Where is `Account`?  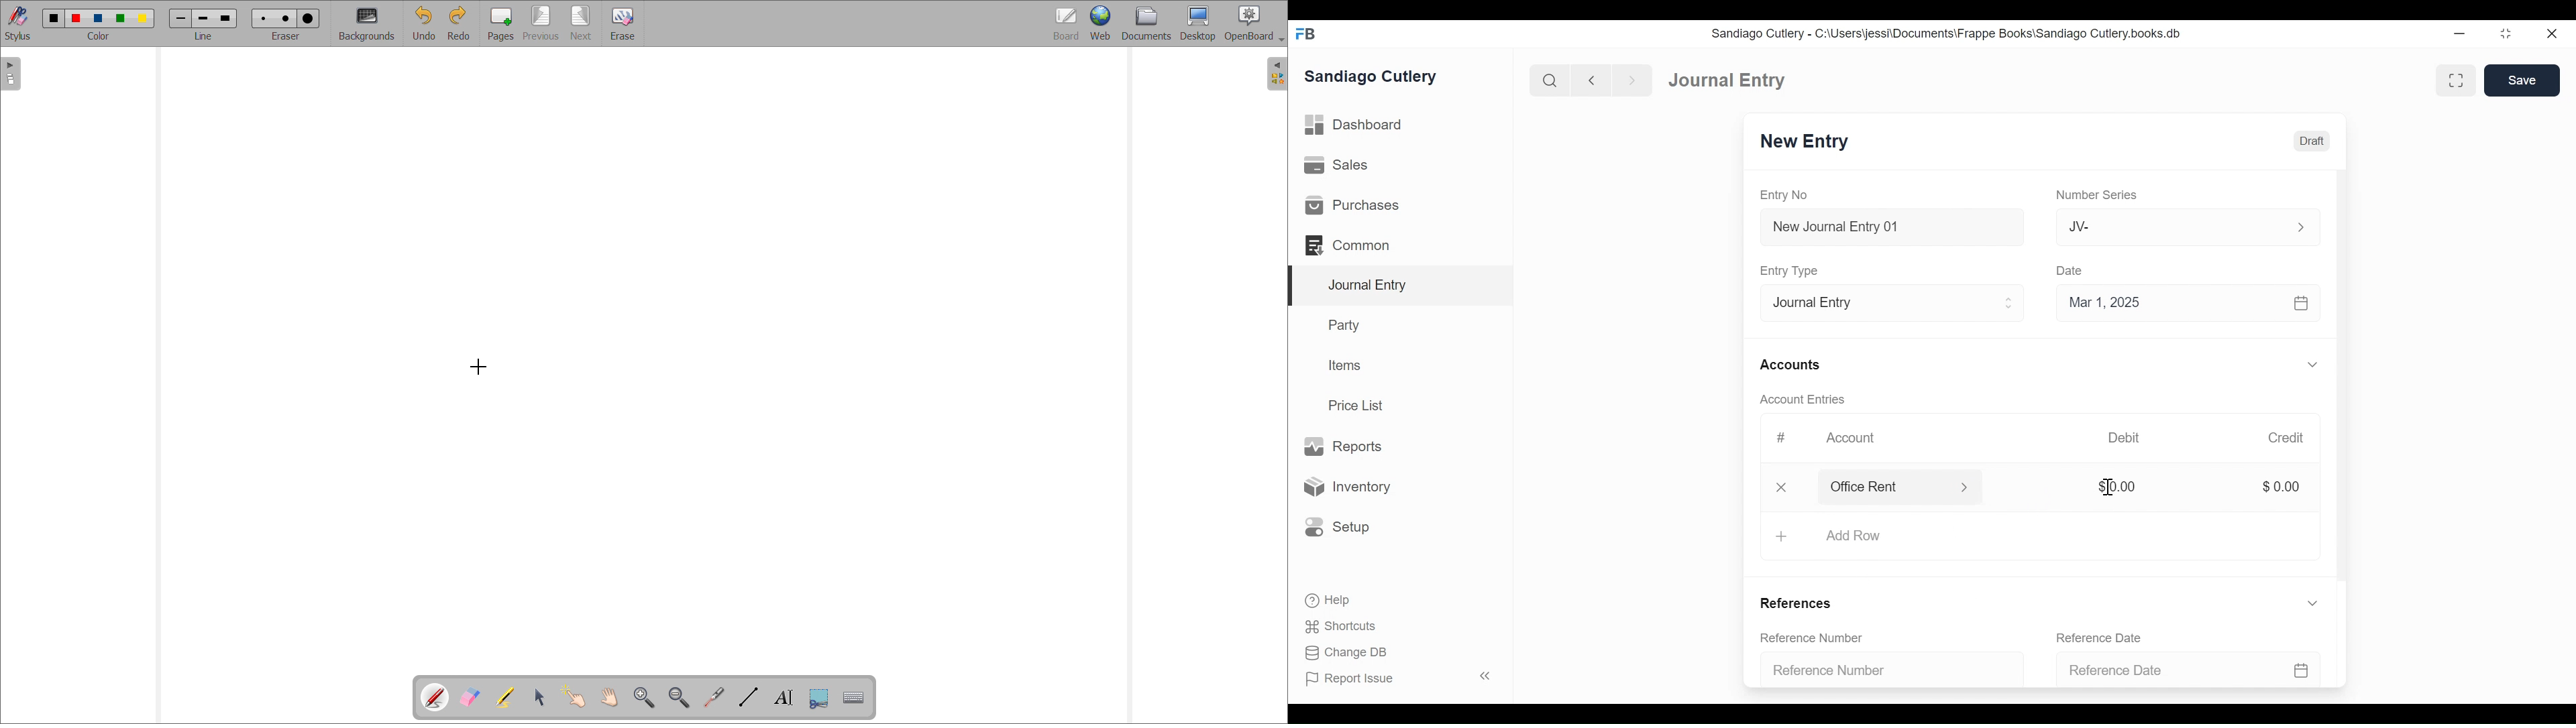 Account is located at coordinates (1850, 438).